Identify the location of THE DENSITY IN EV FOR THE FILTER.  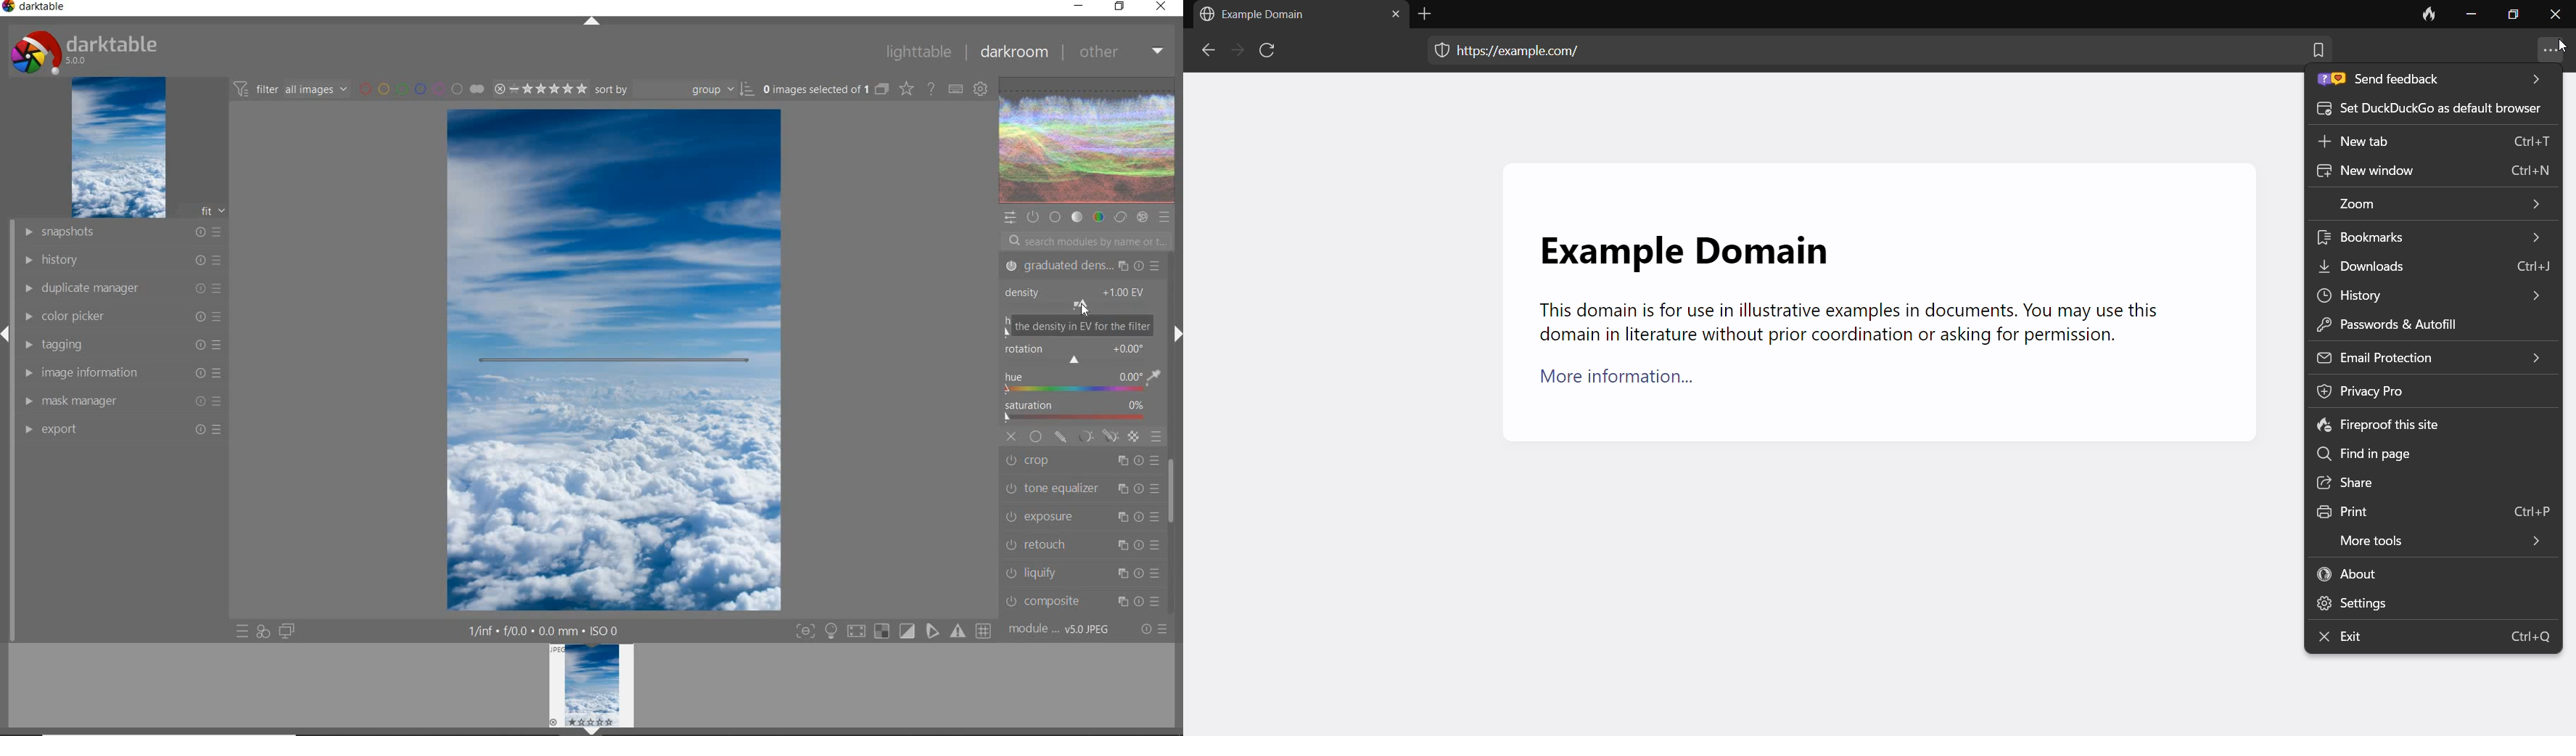
(1082, 326).